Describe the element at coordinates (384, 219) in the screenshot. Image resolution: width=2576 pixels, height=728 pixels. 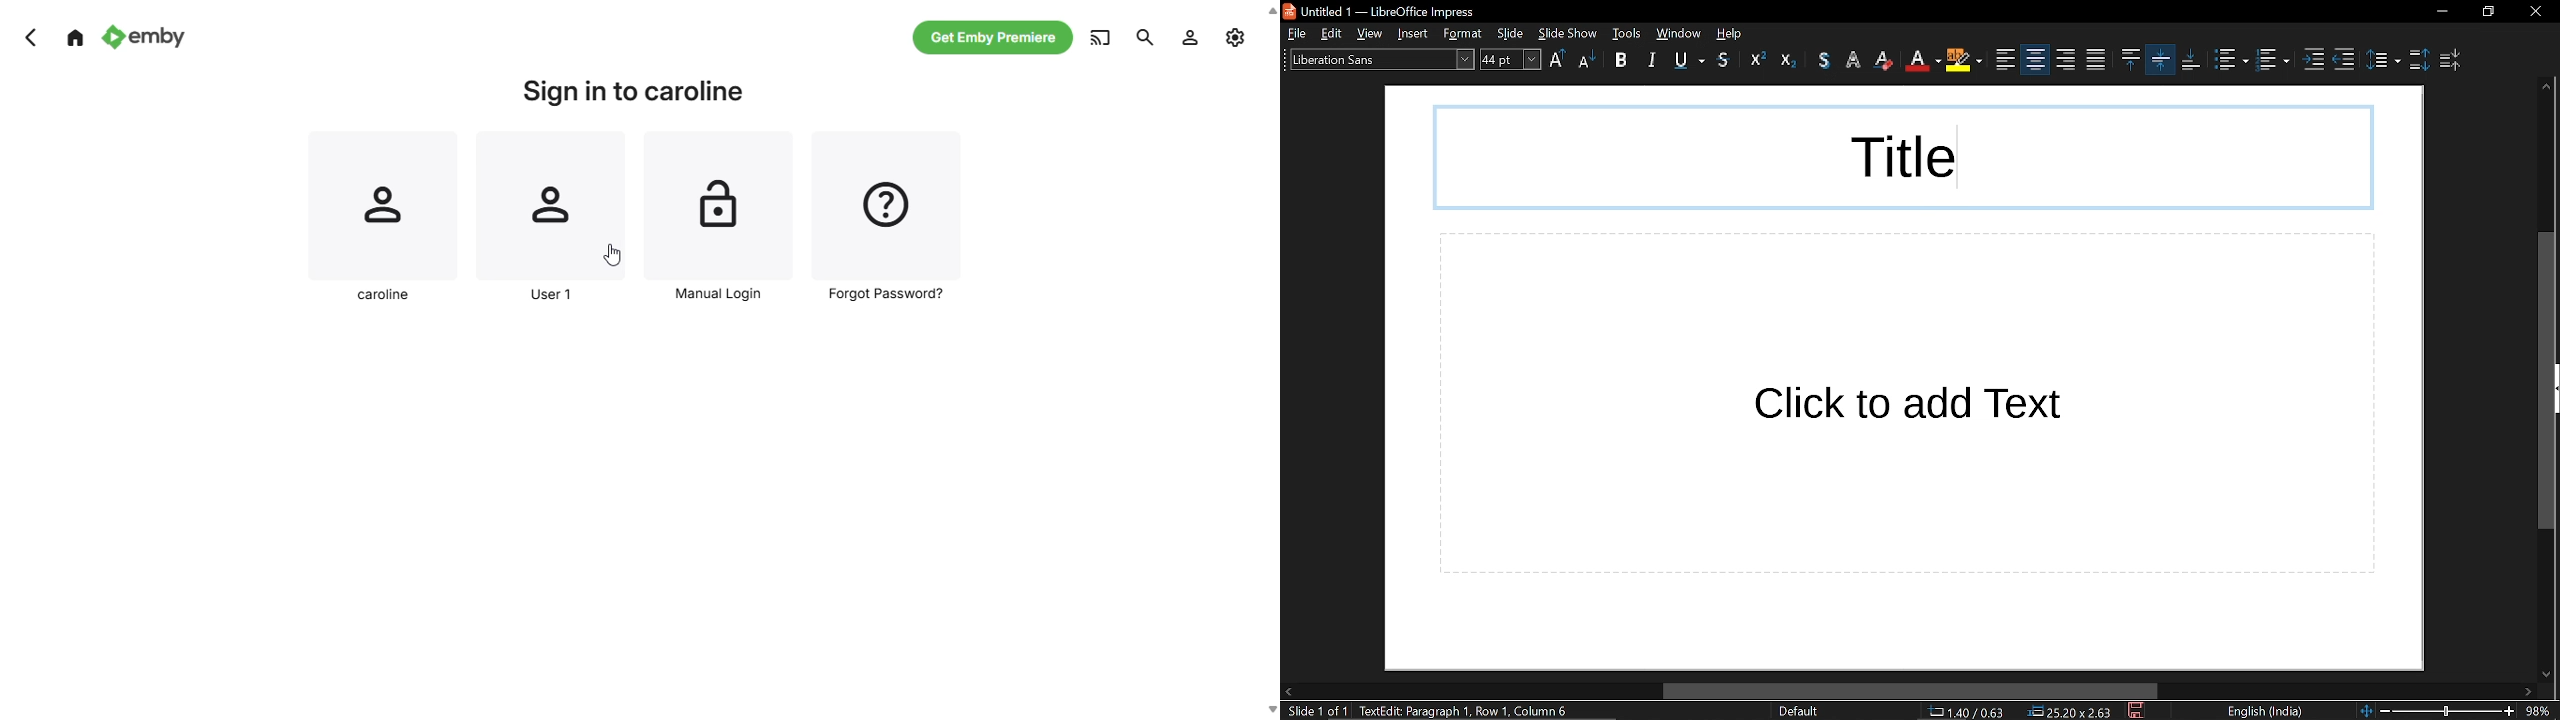
I see `current profile` at that location.